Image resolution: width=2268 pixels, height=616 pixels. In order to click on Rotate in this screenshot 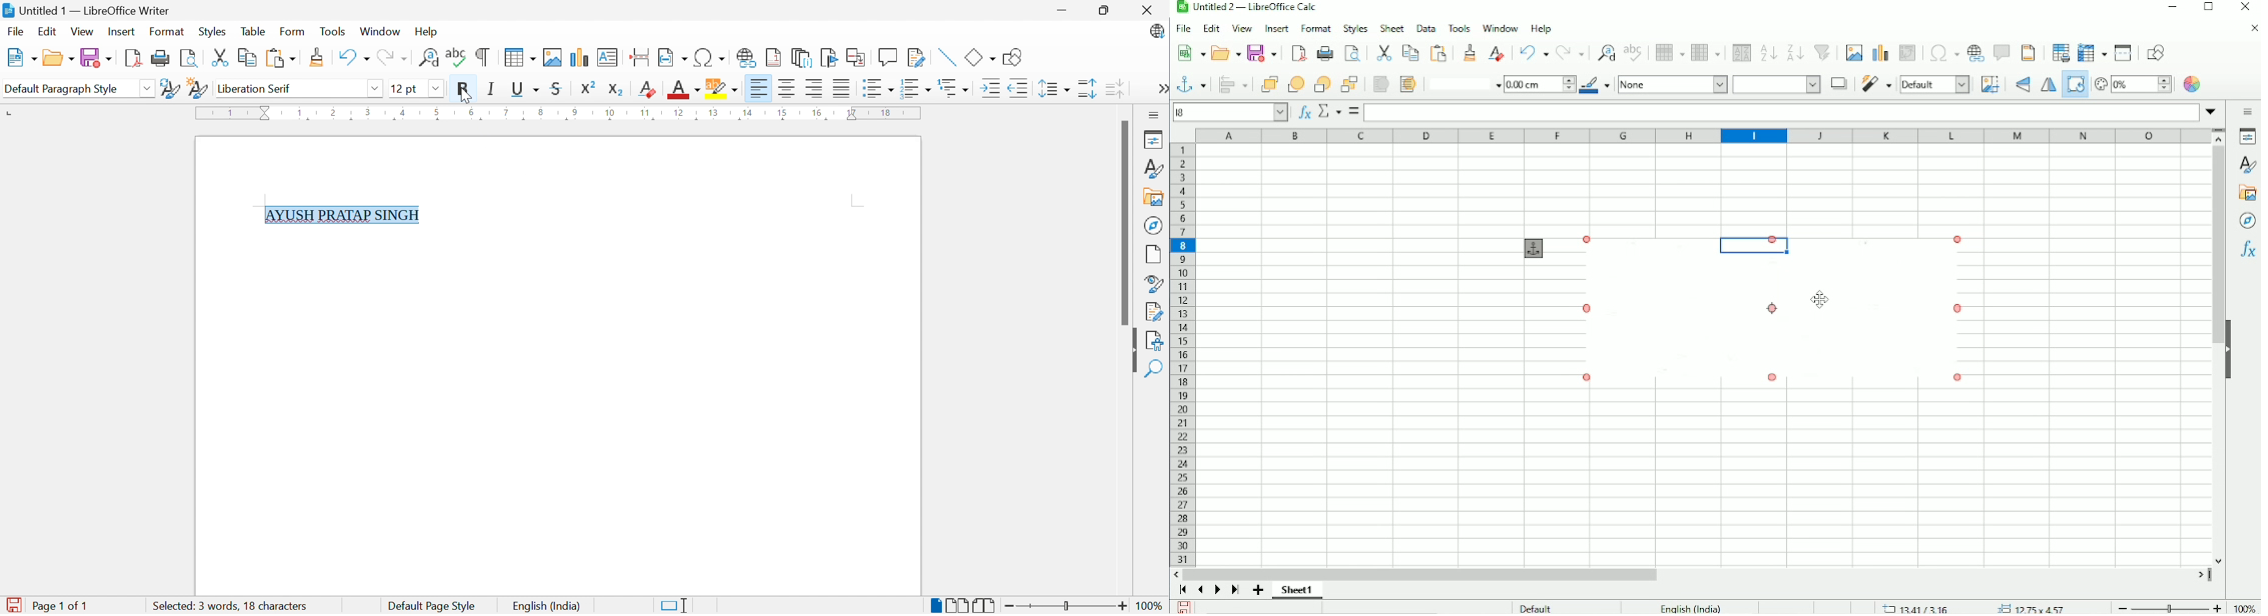, I will do `click(2074, 88)`.